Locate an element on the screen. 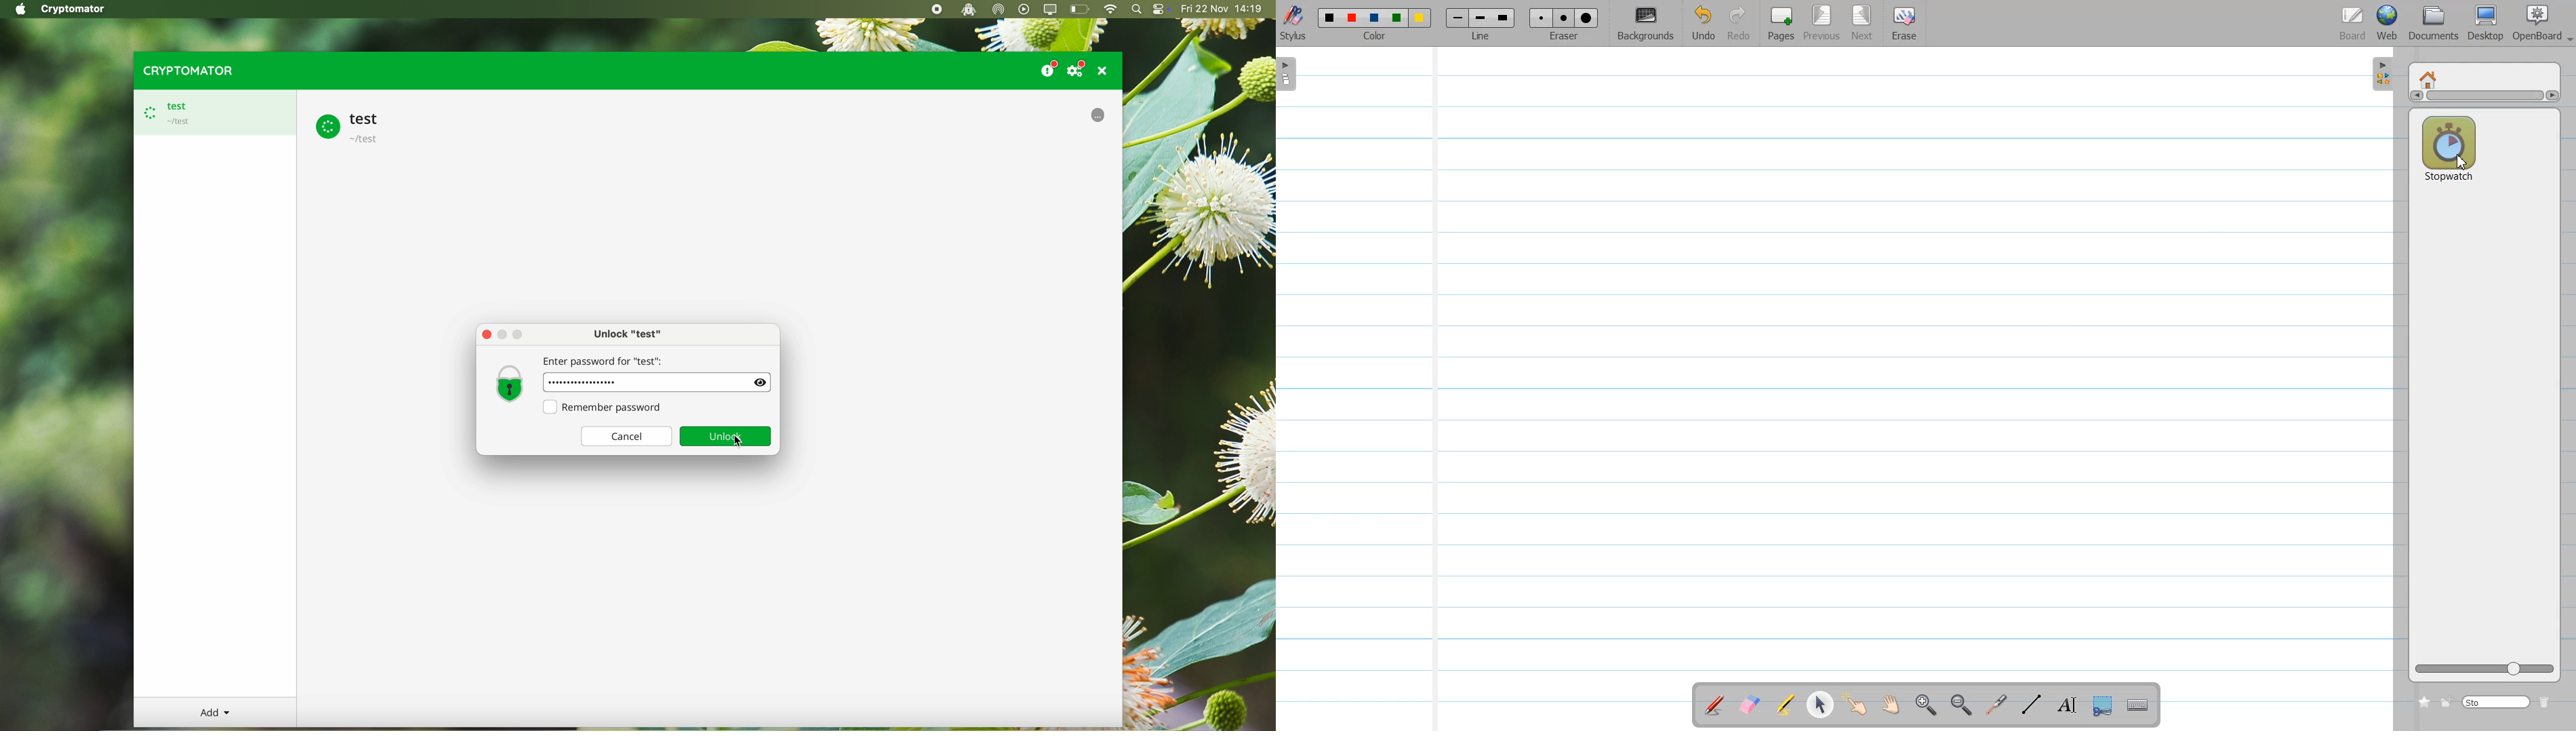  uploading is located at coordinates (1098, 114).